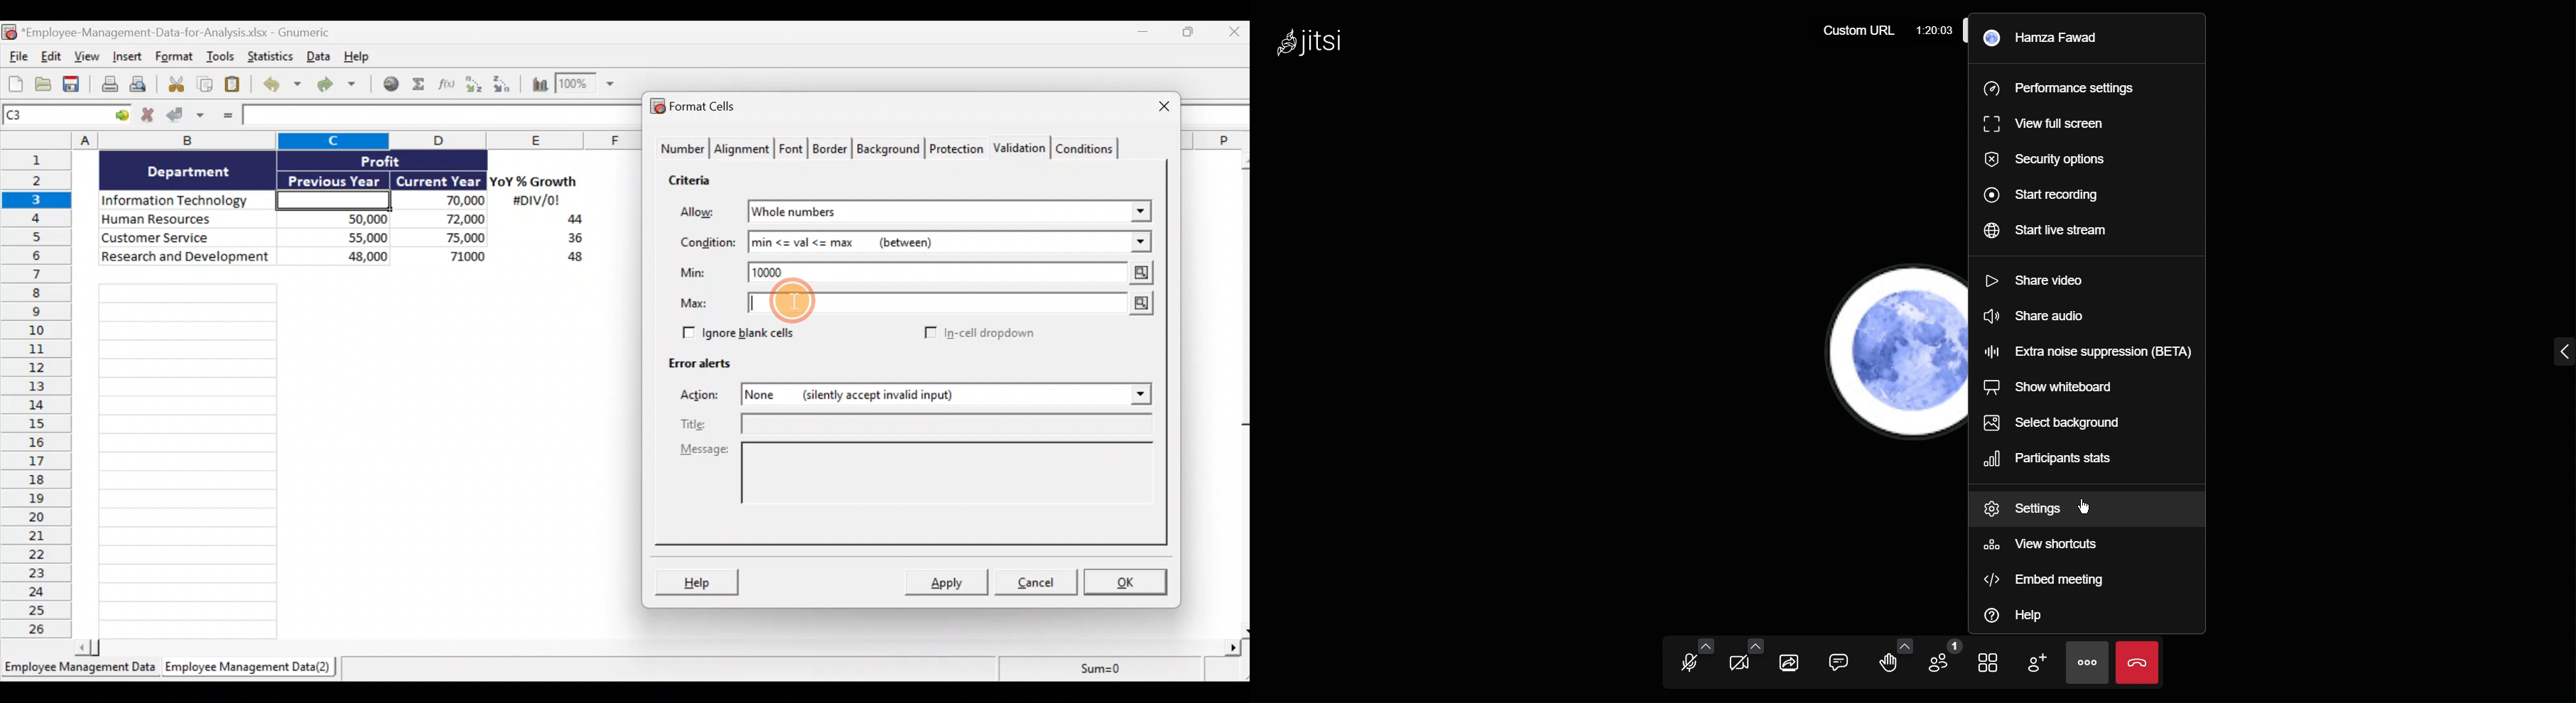  What do you see at coordinates (499, 82) in the screenshot?
I see `Sort descending` at bounding box center [499, 82].